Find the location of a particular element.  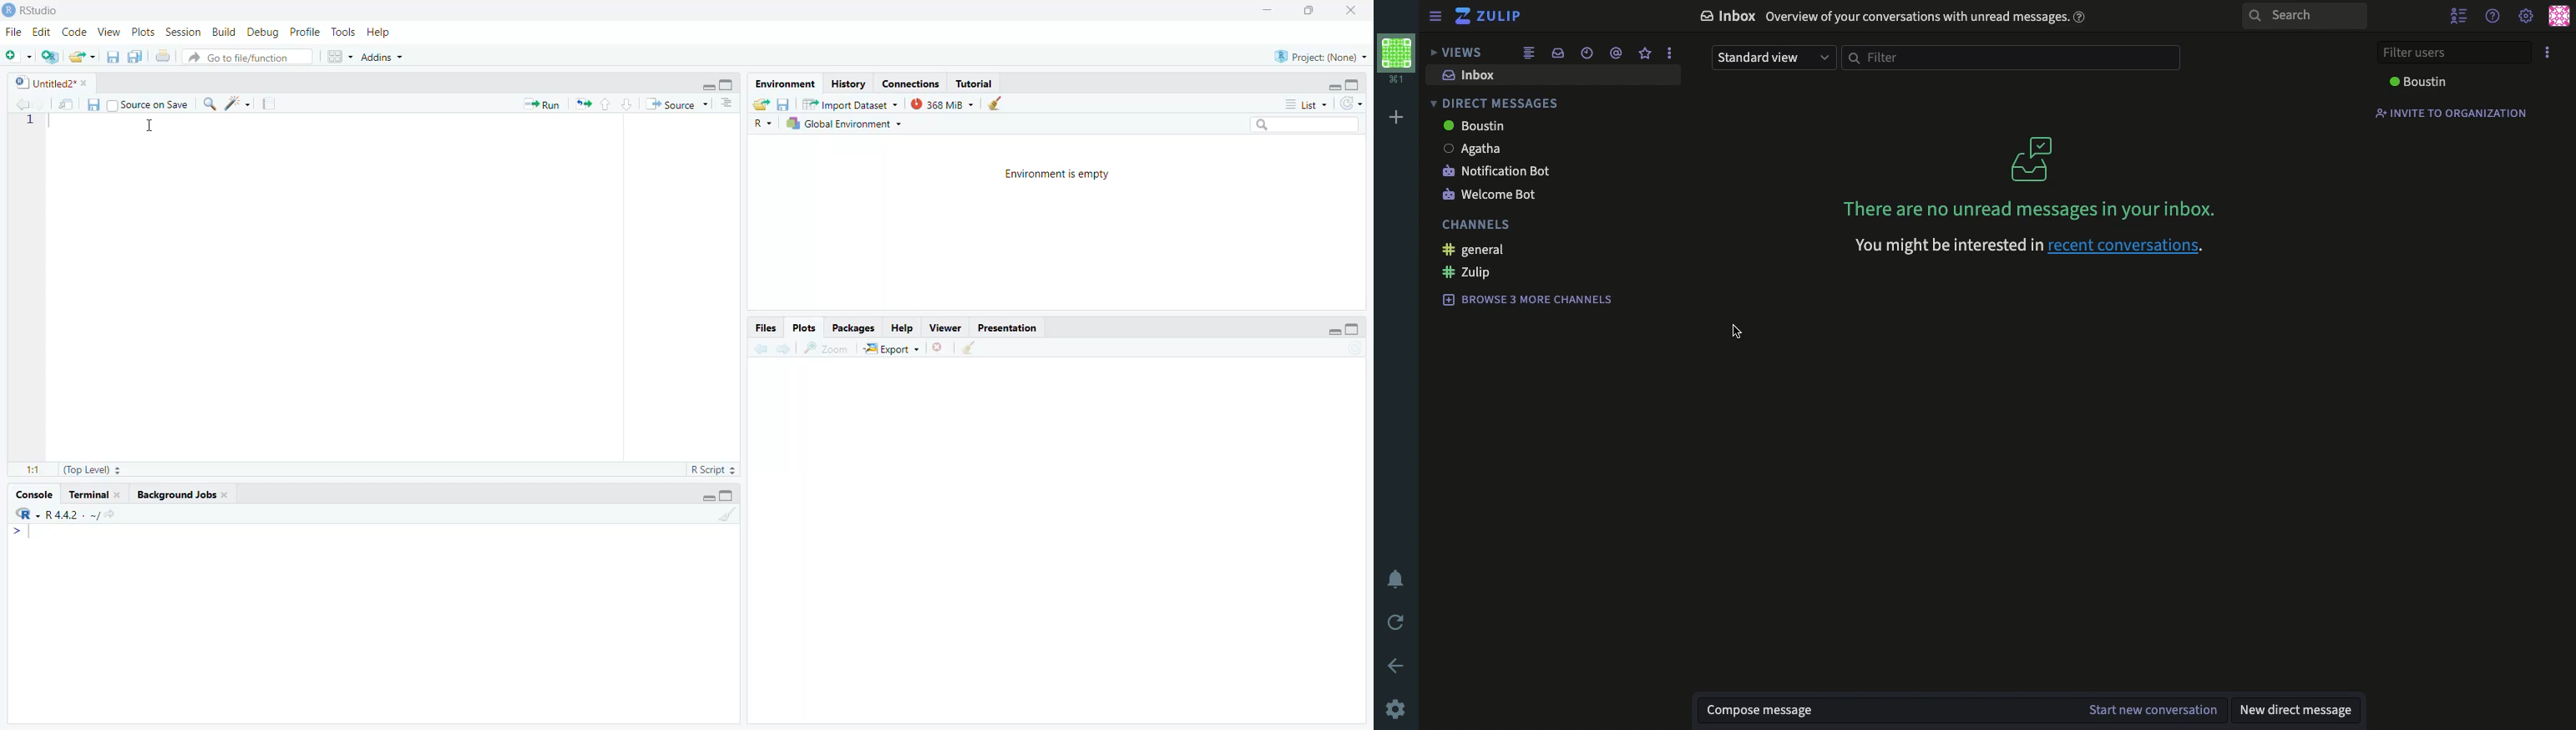

11 (Top Level) 3 is located at coordinates (80, 470).